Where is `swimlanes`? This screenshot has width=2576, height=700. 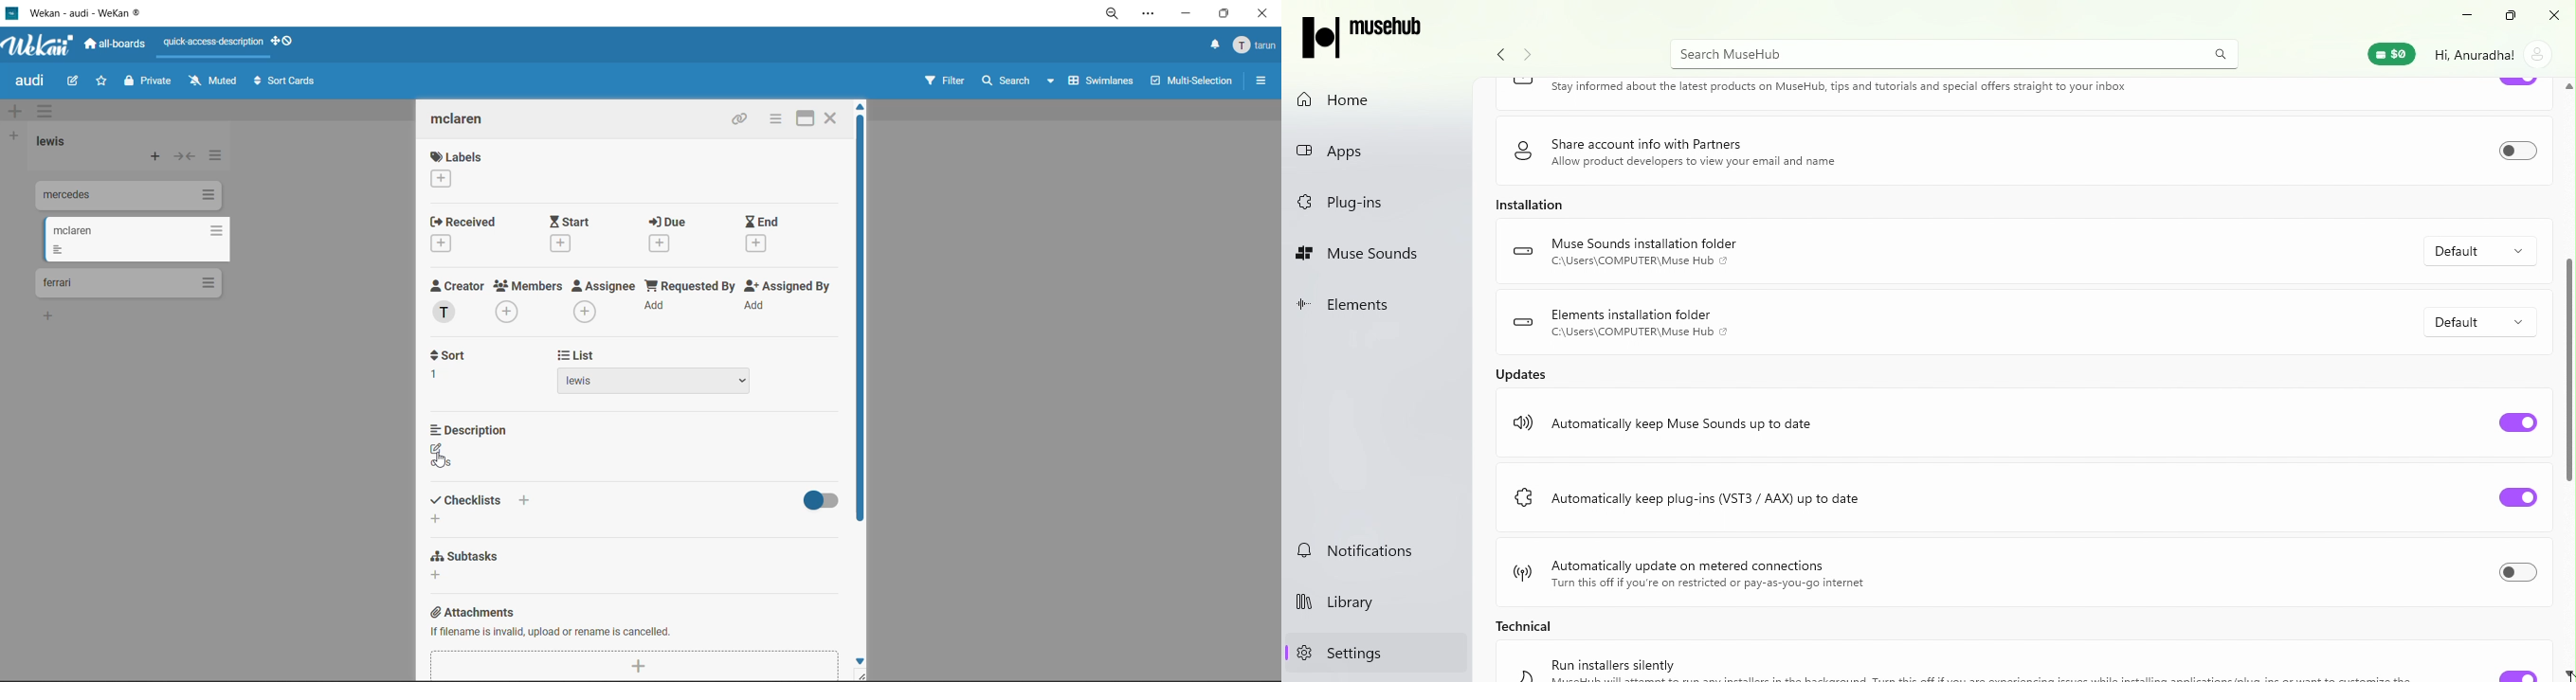
swimlanes is located at coordinates (1097, 84).